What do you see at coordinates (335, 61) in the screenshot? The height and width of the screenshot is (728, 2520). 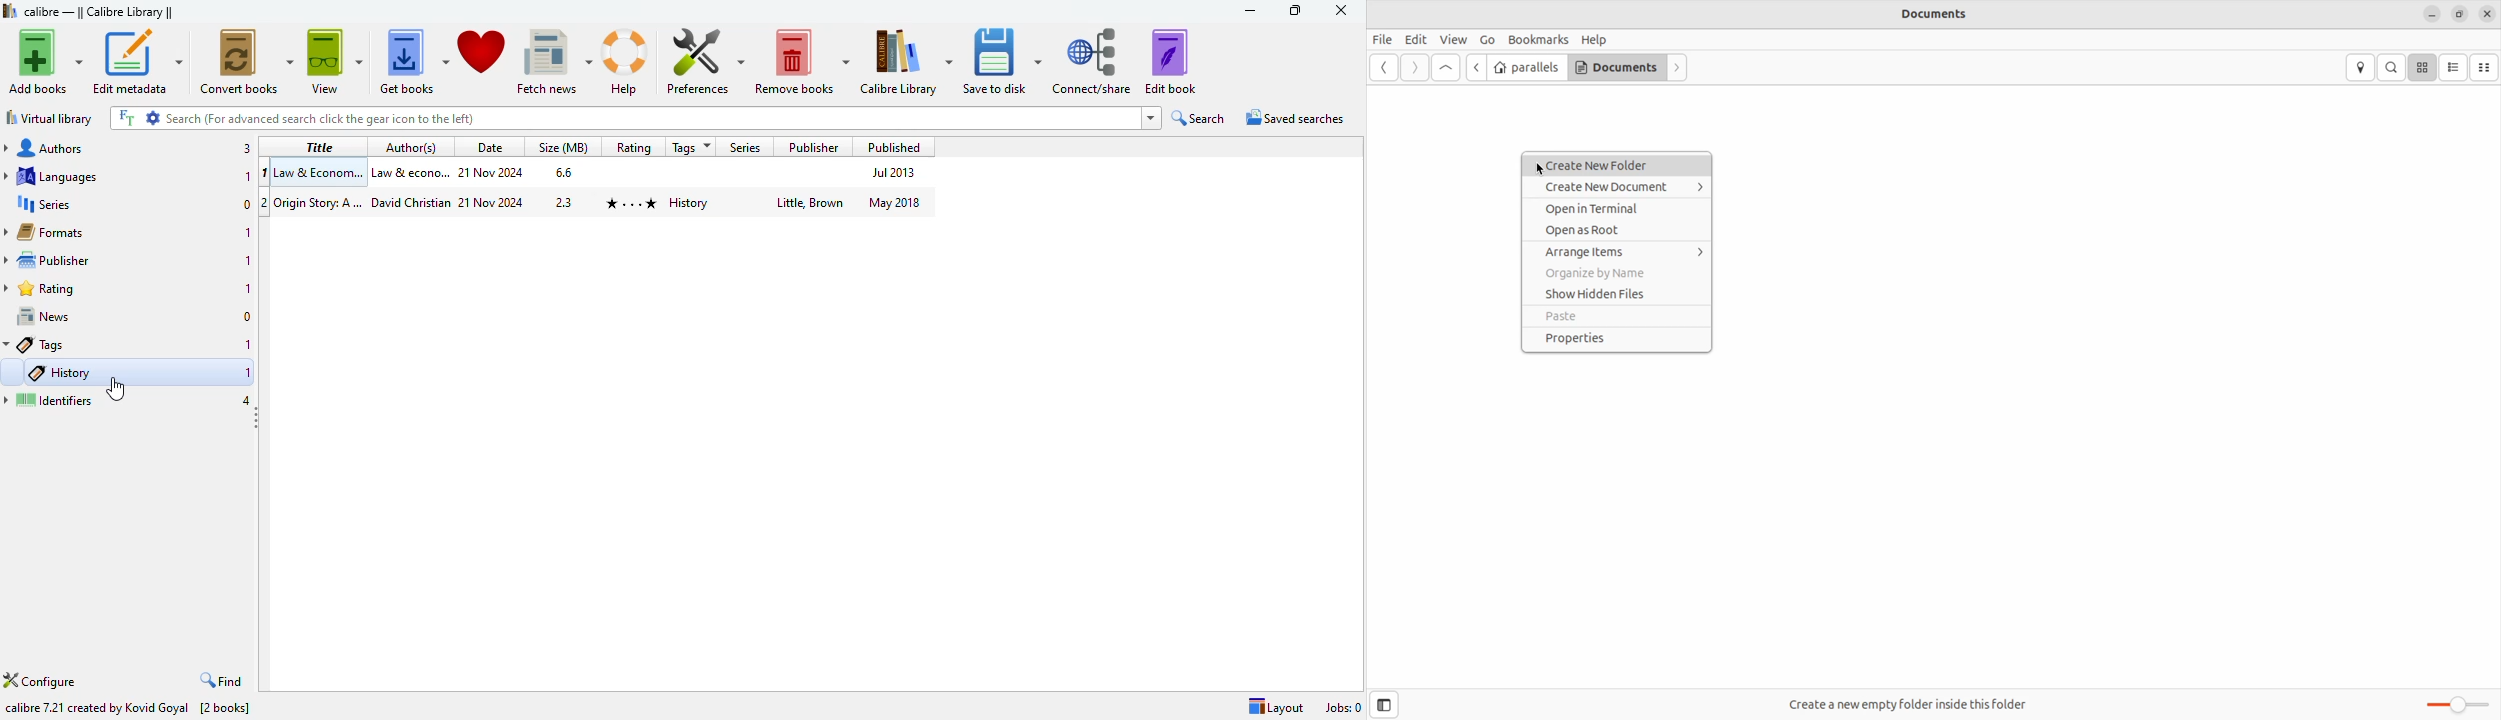 I see `view` at bounding box center [335, 61].